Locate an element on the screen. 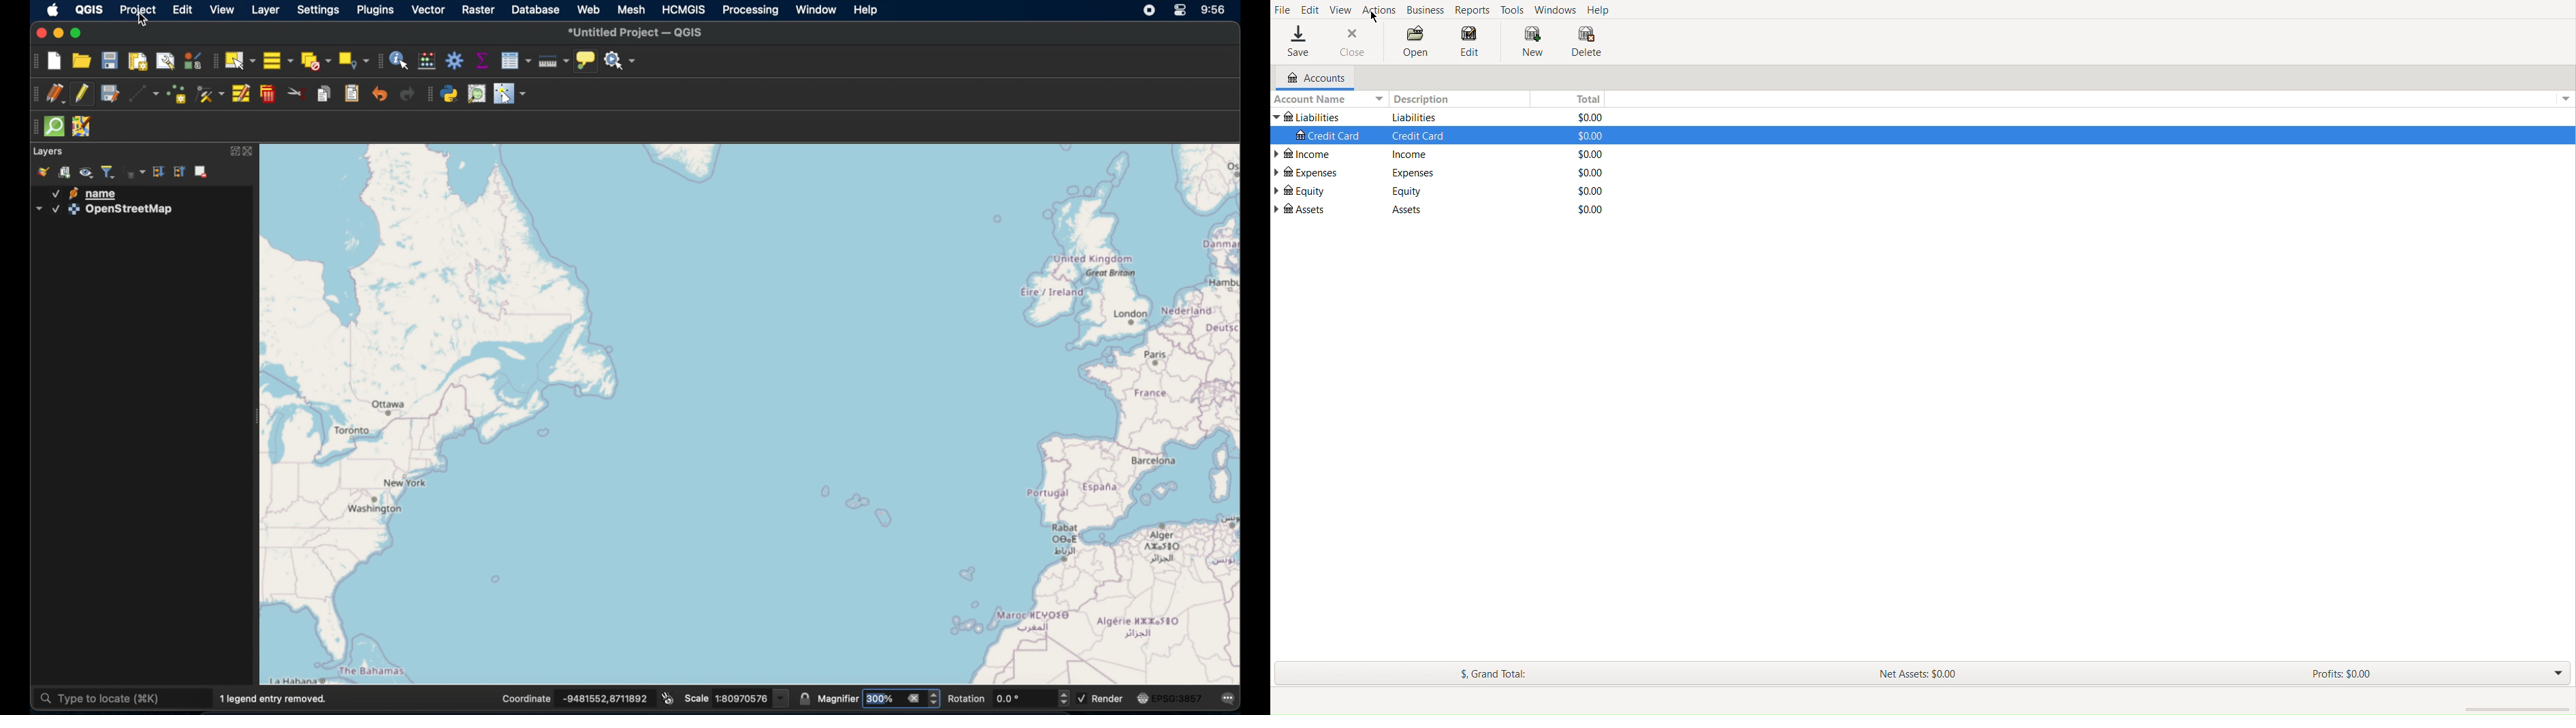  Dropdown is located at coordinates (2562, 99).